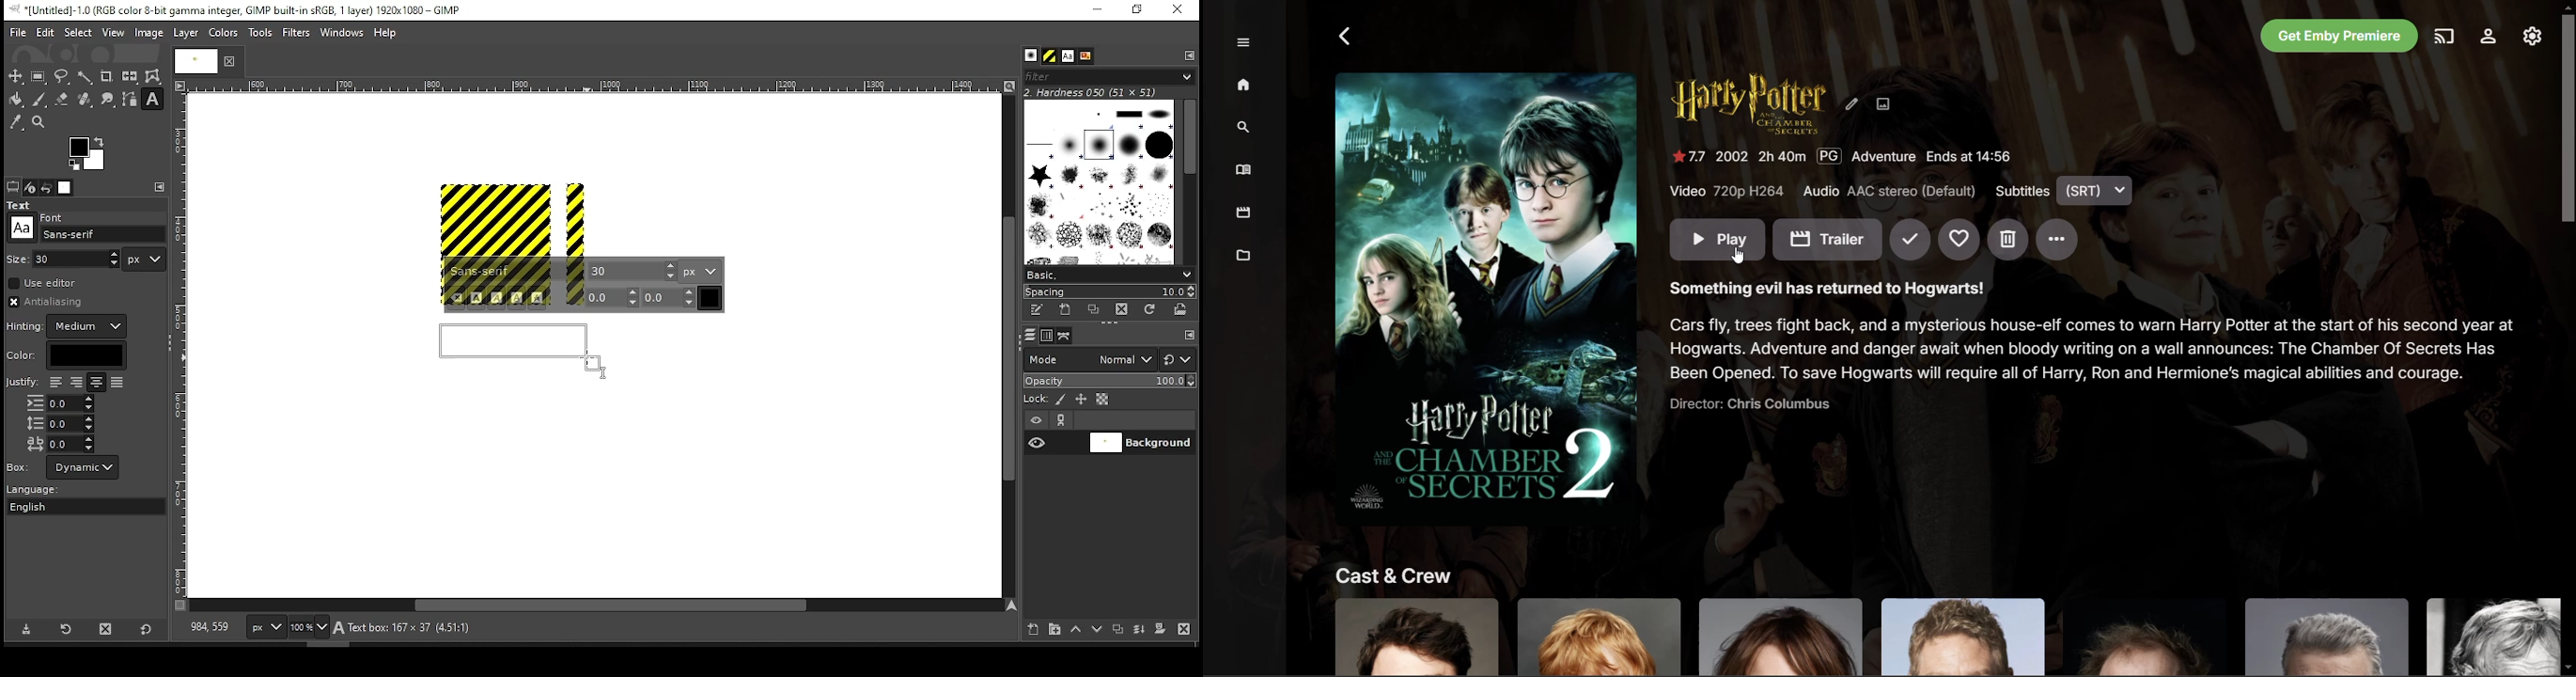  What do you see at coordinates (591, 87) in the screenshot?
I see `` at bounding box center [591, 87].